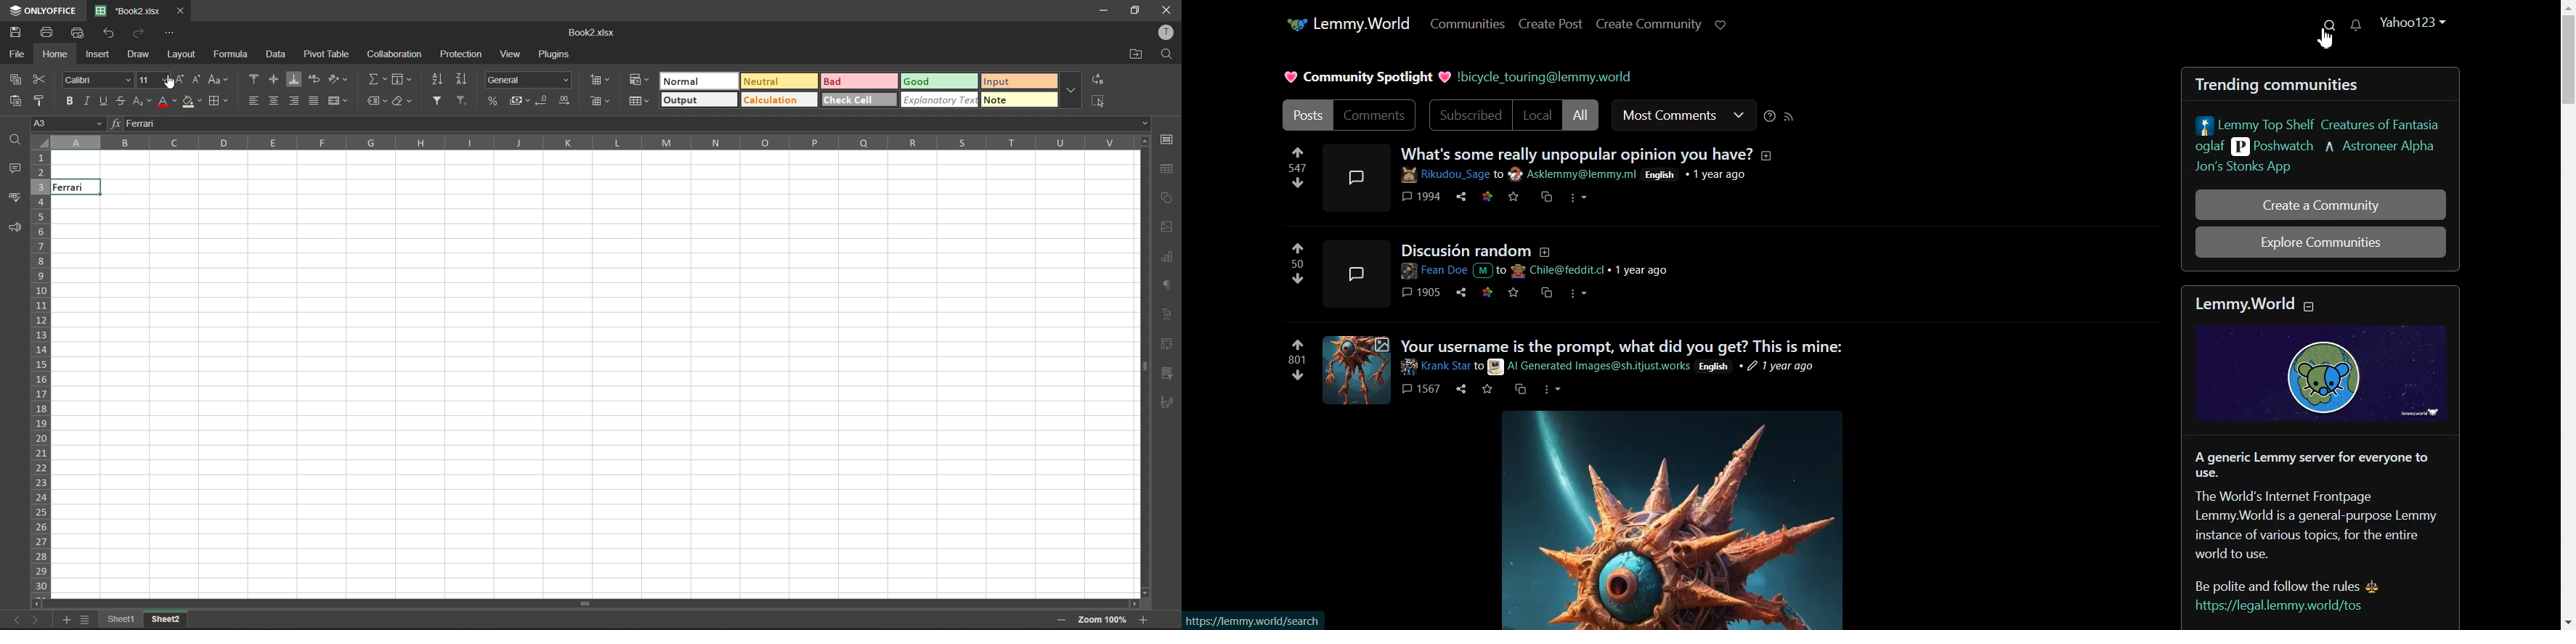  I want to click on options, so click(1576, 198).